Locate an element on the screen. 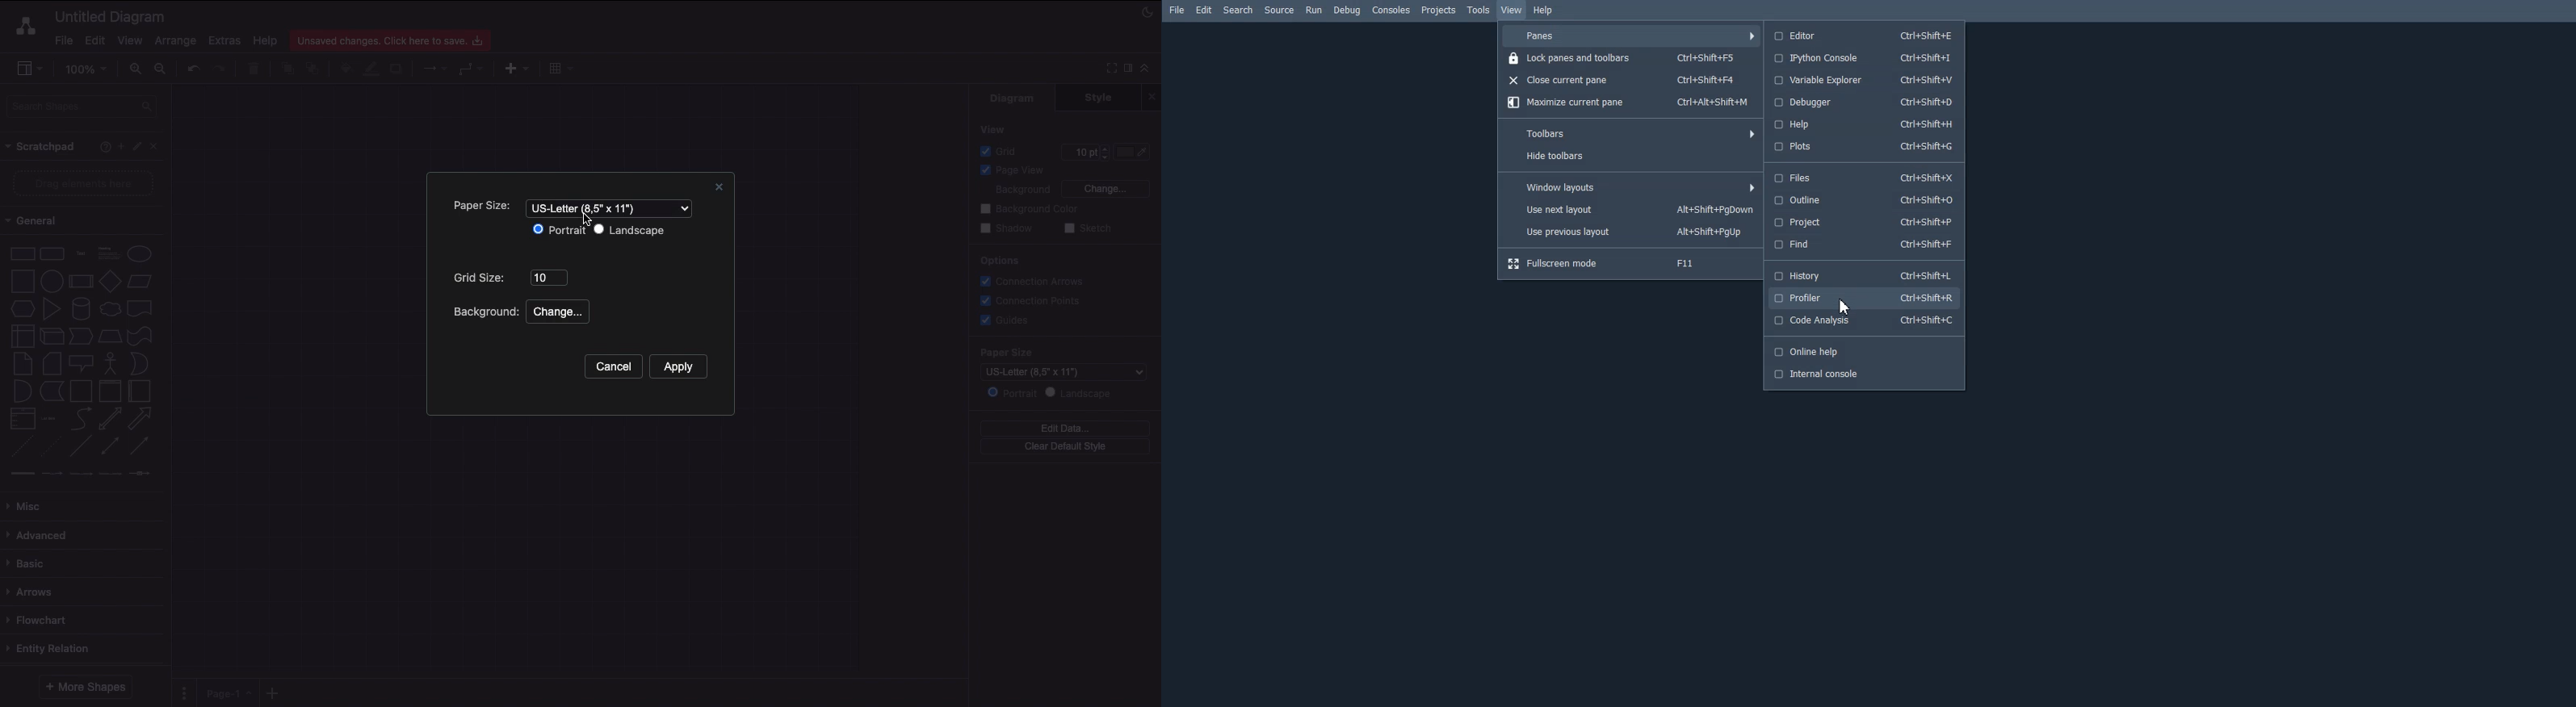  Internal console is located at coordinates (1864, 375).